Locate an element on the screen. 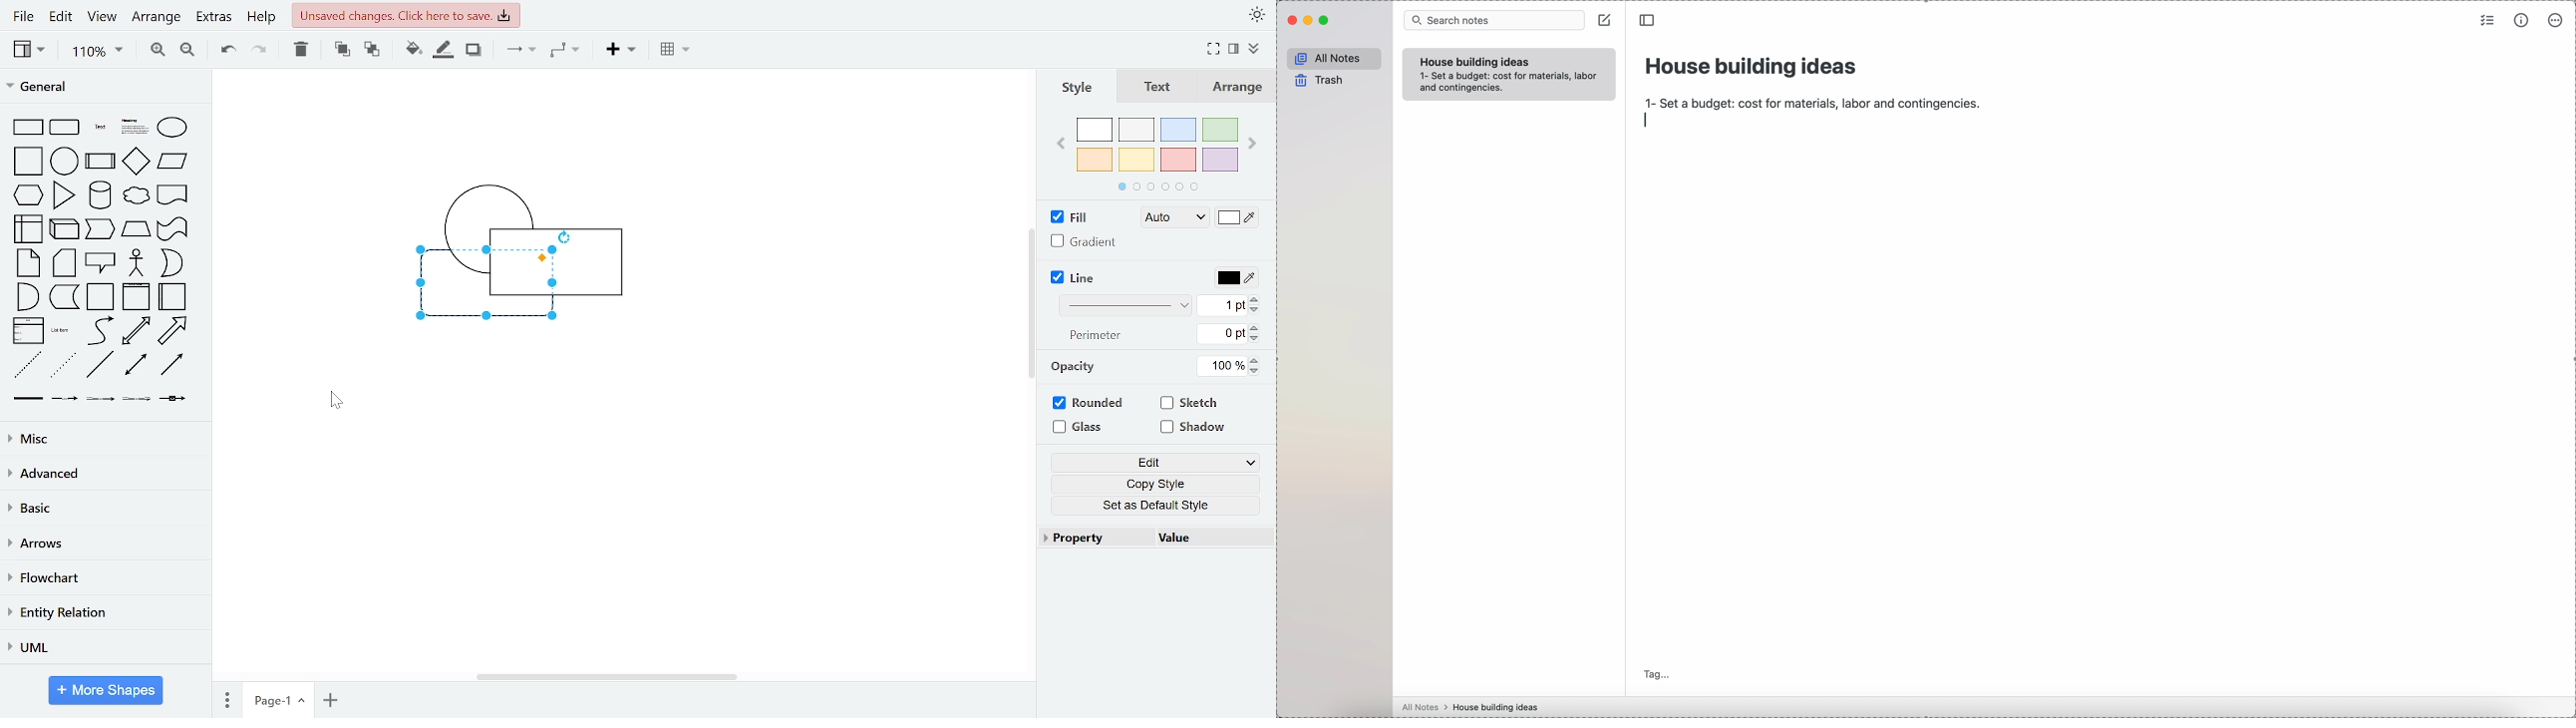 This screenshot has height=728, width=2576. trapezoid is located at coordinates (137, 230).